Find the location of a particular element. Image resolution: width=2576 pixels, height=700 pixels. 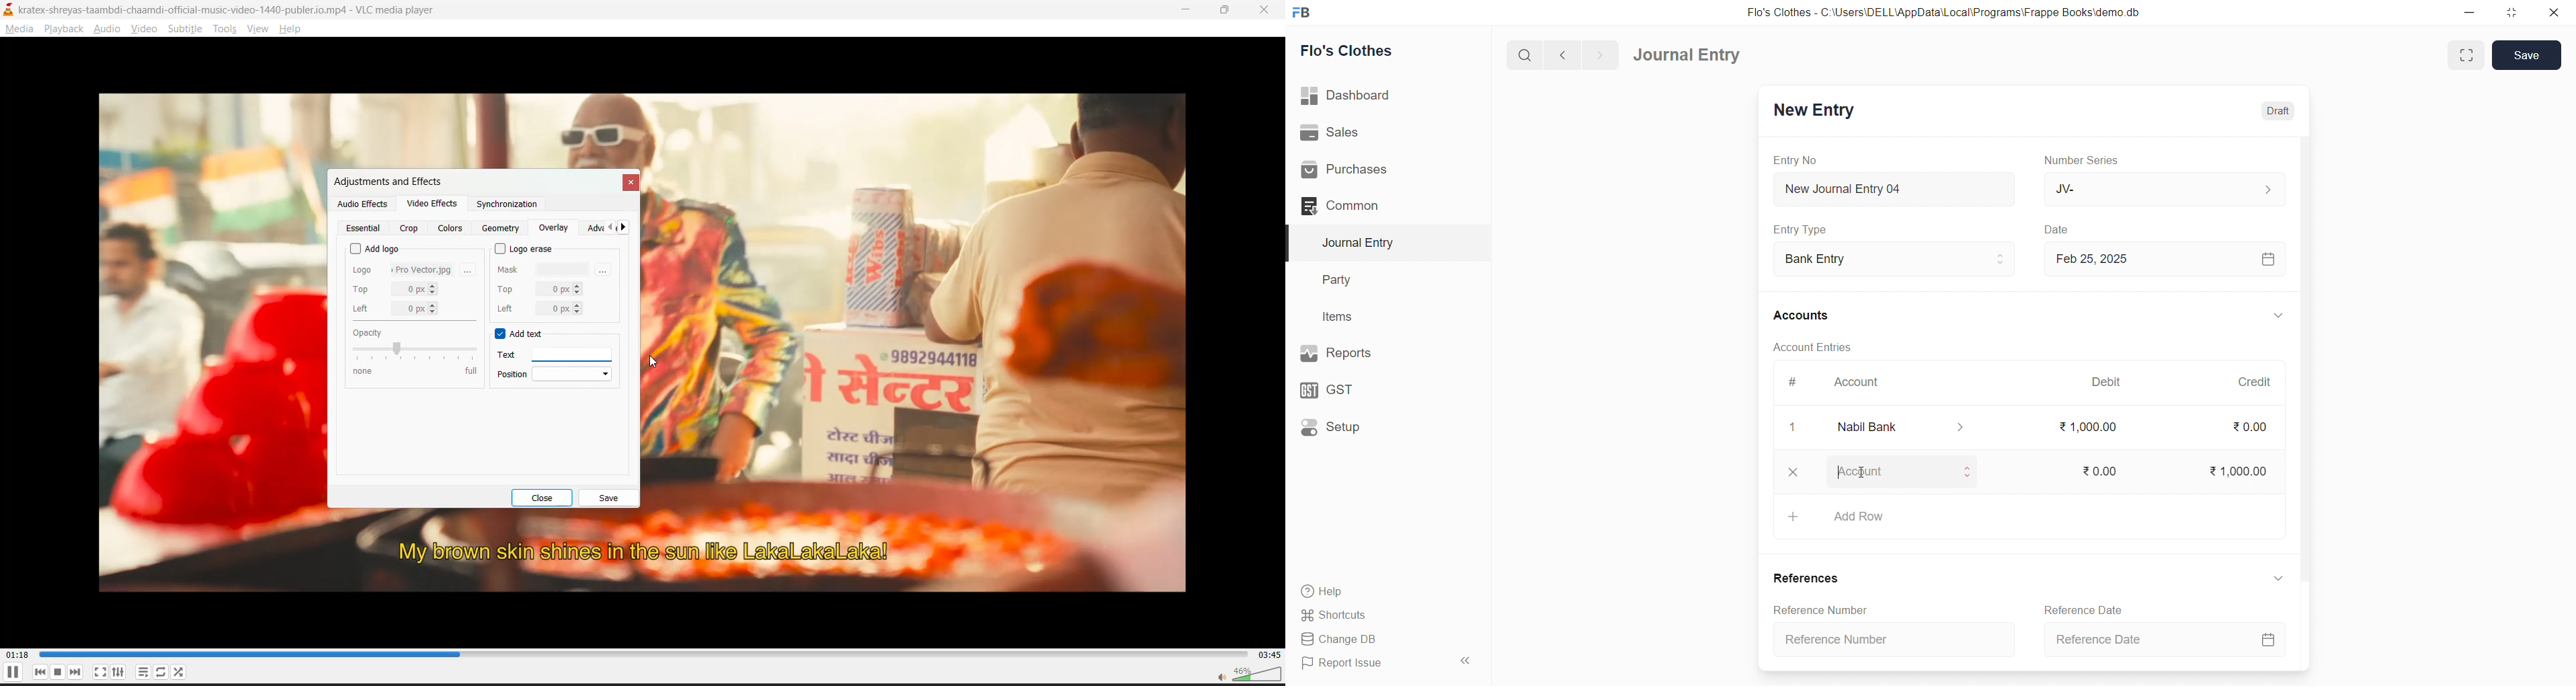

GST is located at coordinates (1378, 387).